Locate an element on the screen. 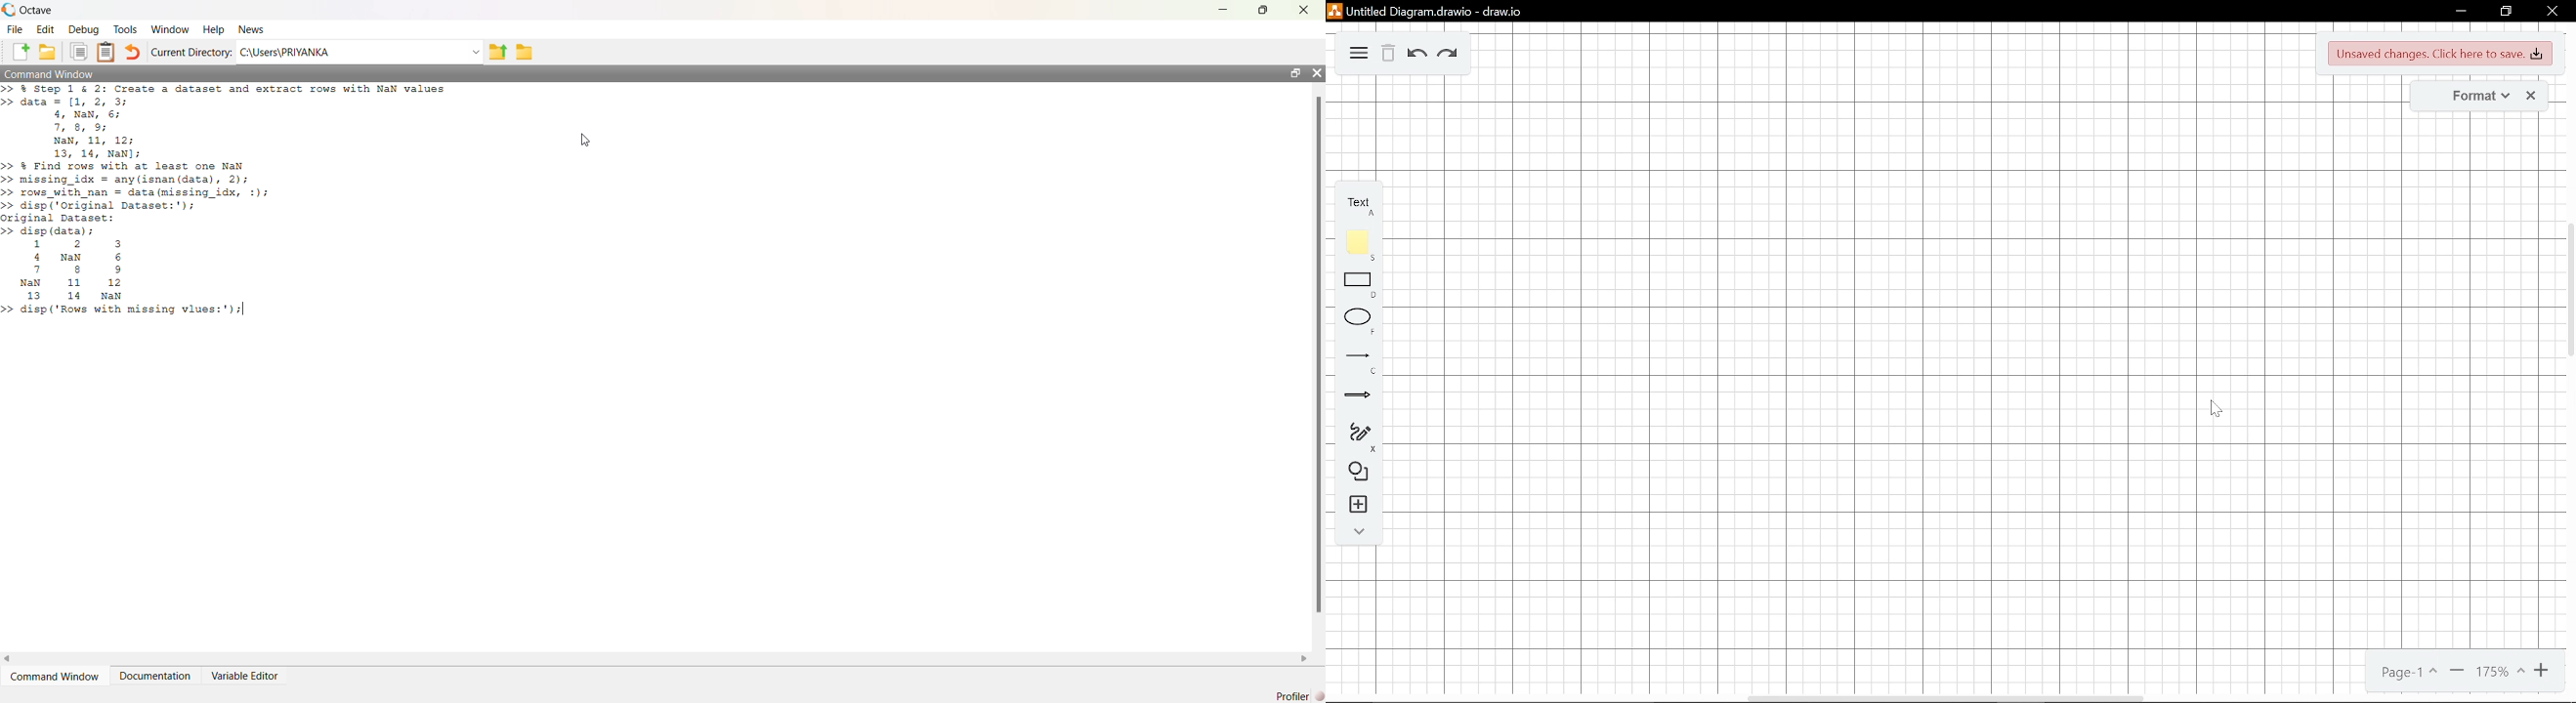  freehand is located at coordinates (1352, 436).